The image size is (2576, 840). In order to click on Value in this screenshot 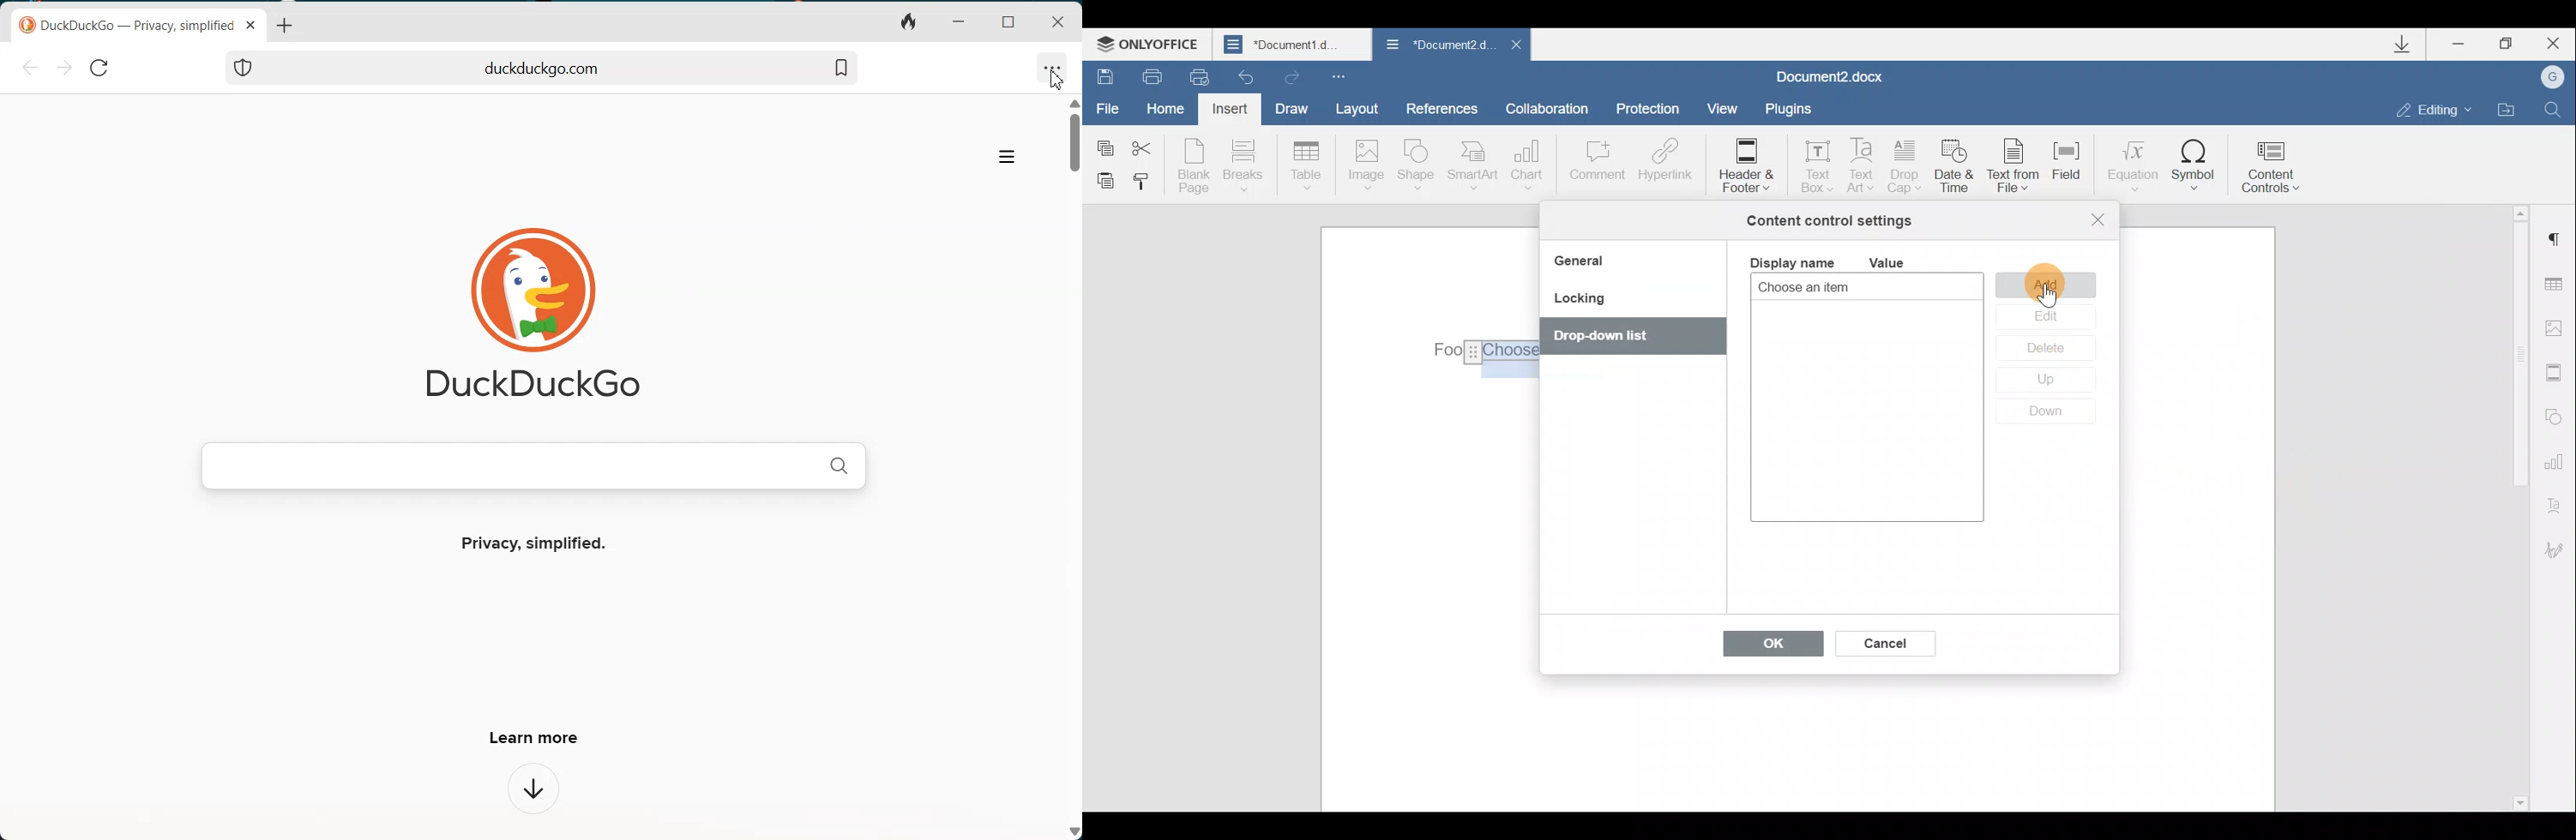, I will do `click(1899, 263)`.